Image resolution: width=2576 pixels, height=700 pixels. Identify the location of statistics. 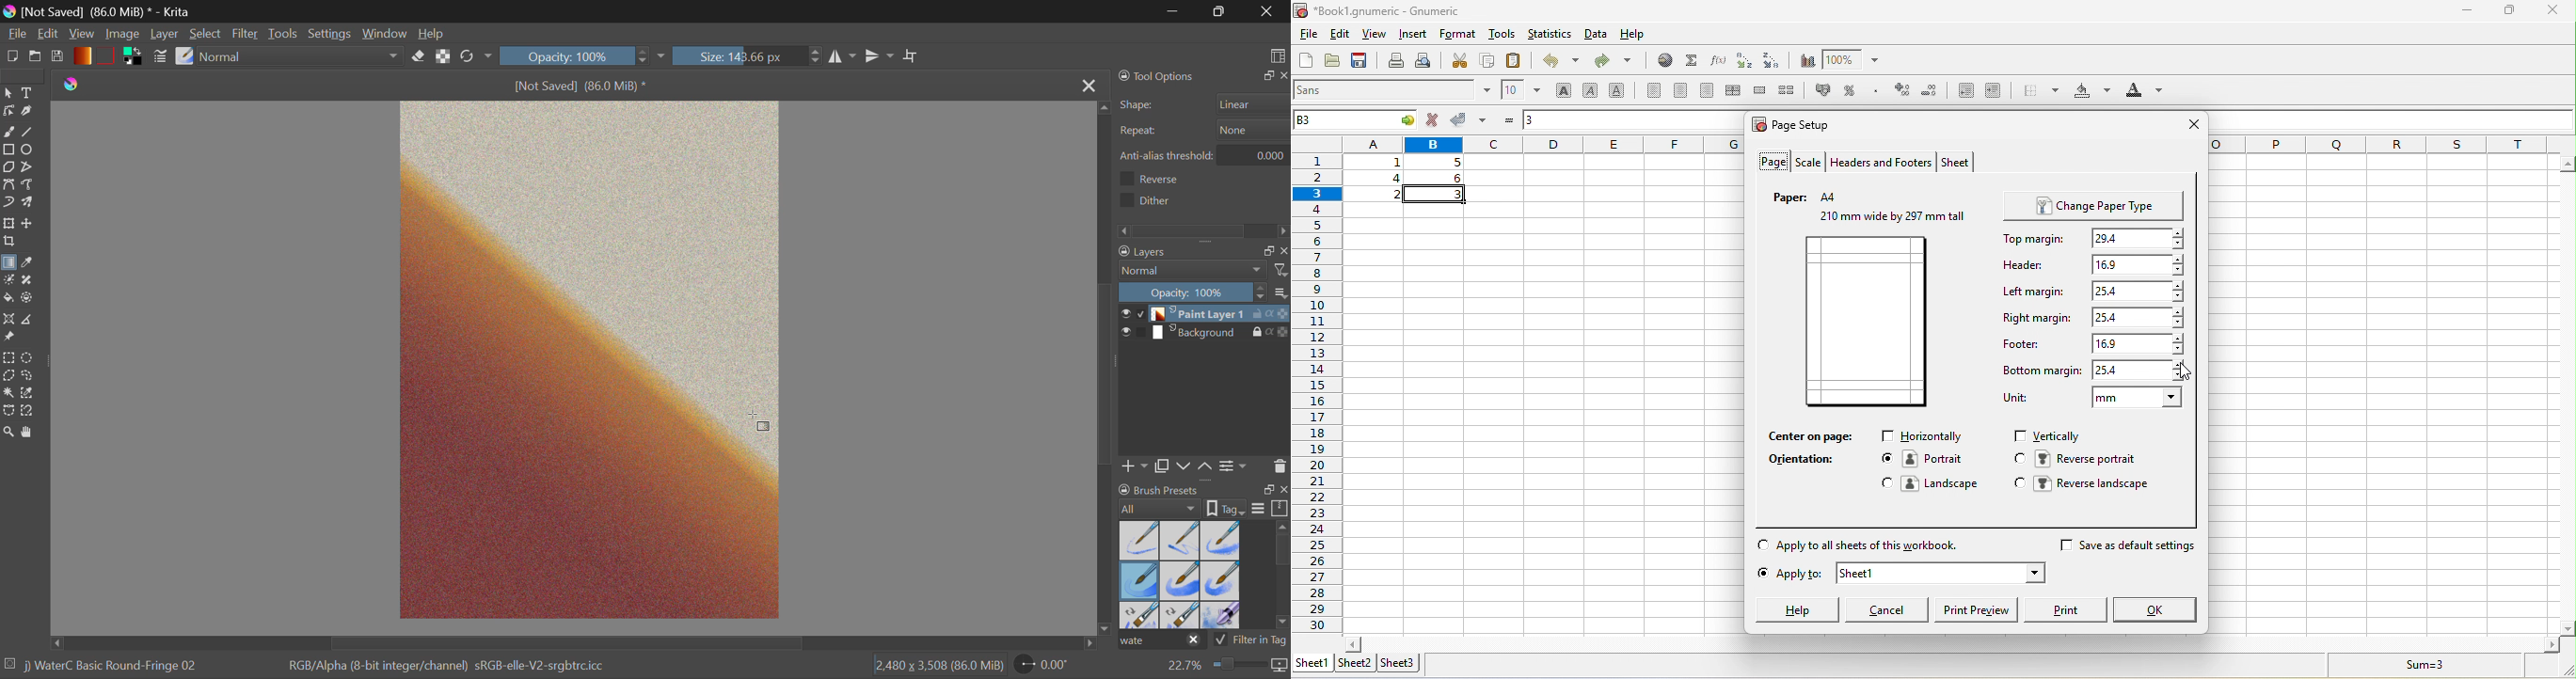
(1550, 37).